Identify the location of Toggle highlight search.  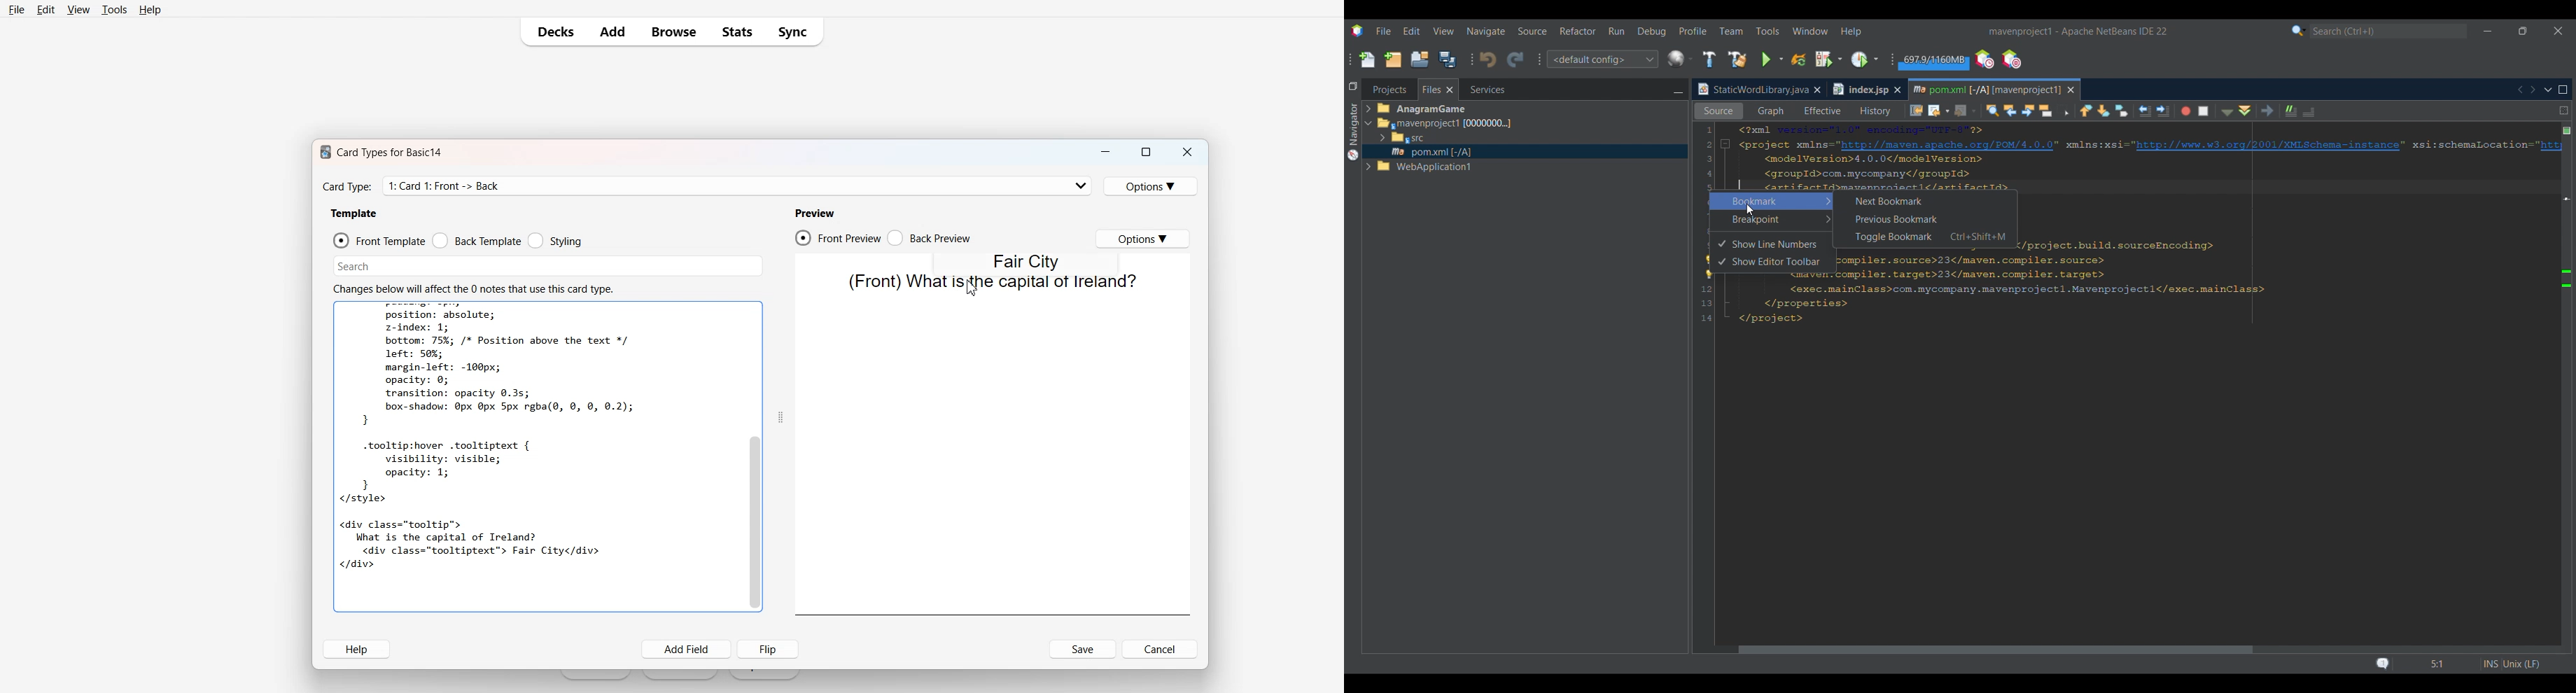
(2047, 110).